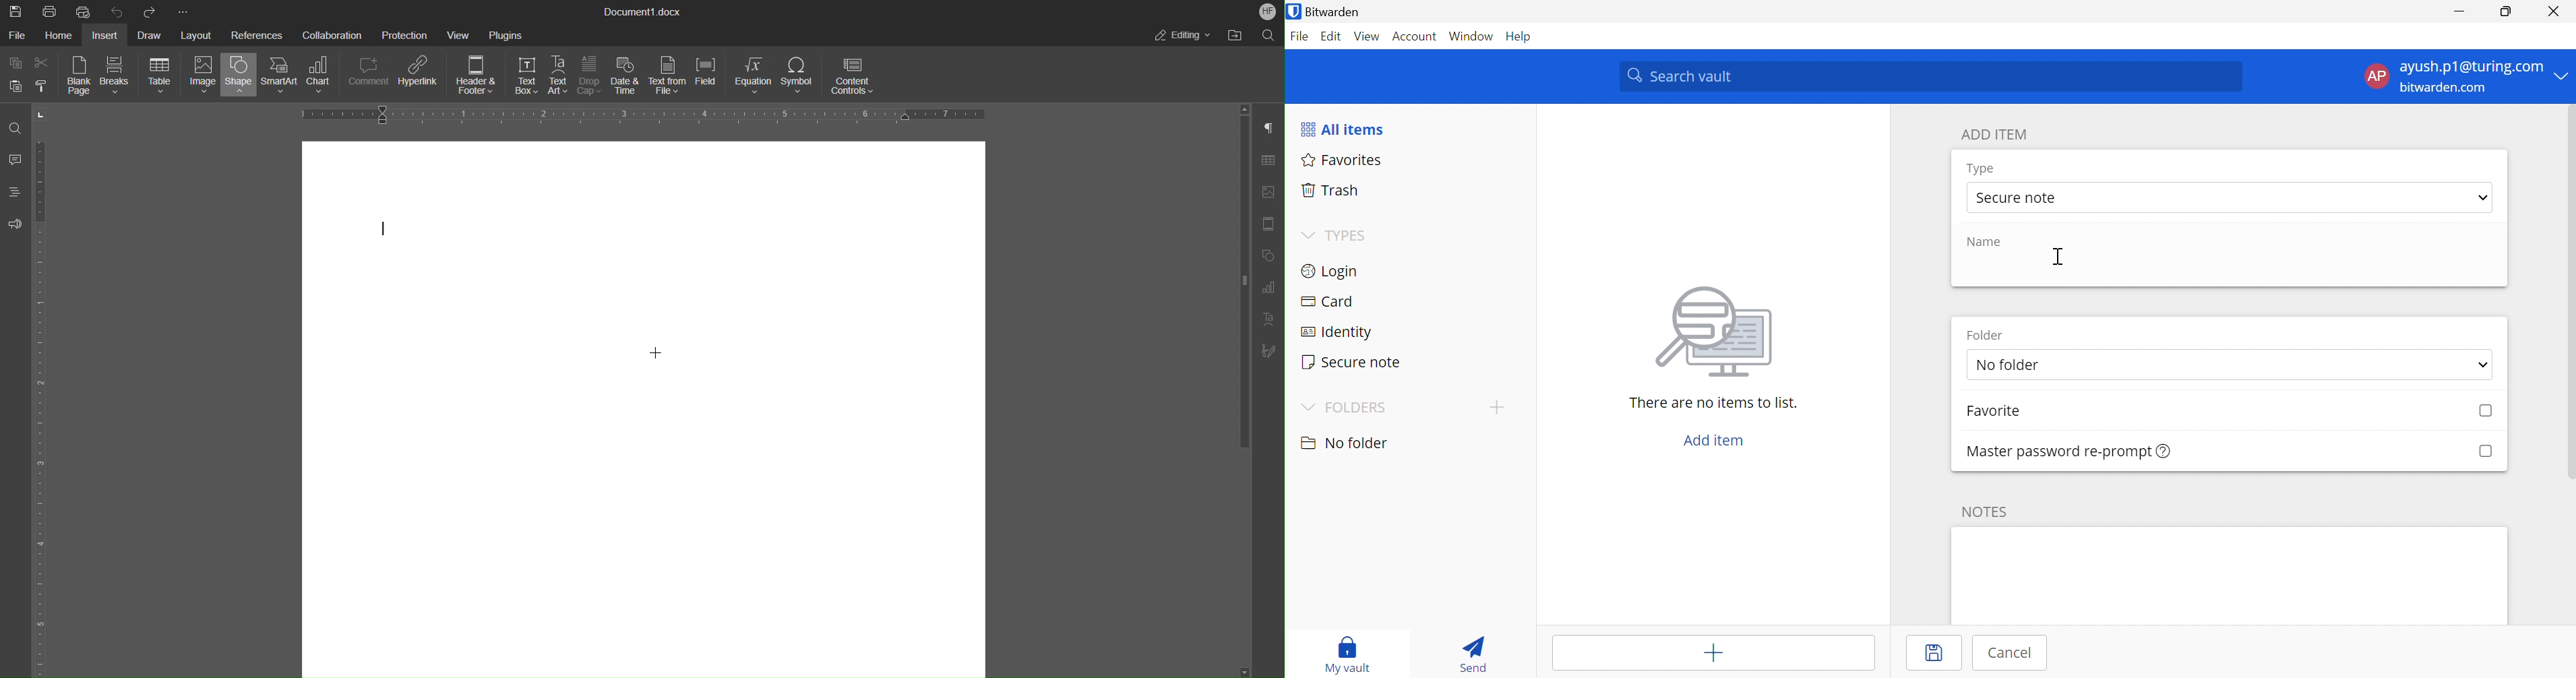  I want to click on Drop Down, so click(1306, 406).